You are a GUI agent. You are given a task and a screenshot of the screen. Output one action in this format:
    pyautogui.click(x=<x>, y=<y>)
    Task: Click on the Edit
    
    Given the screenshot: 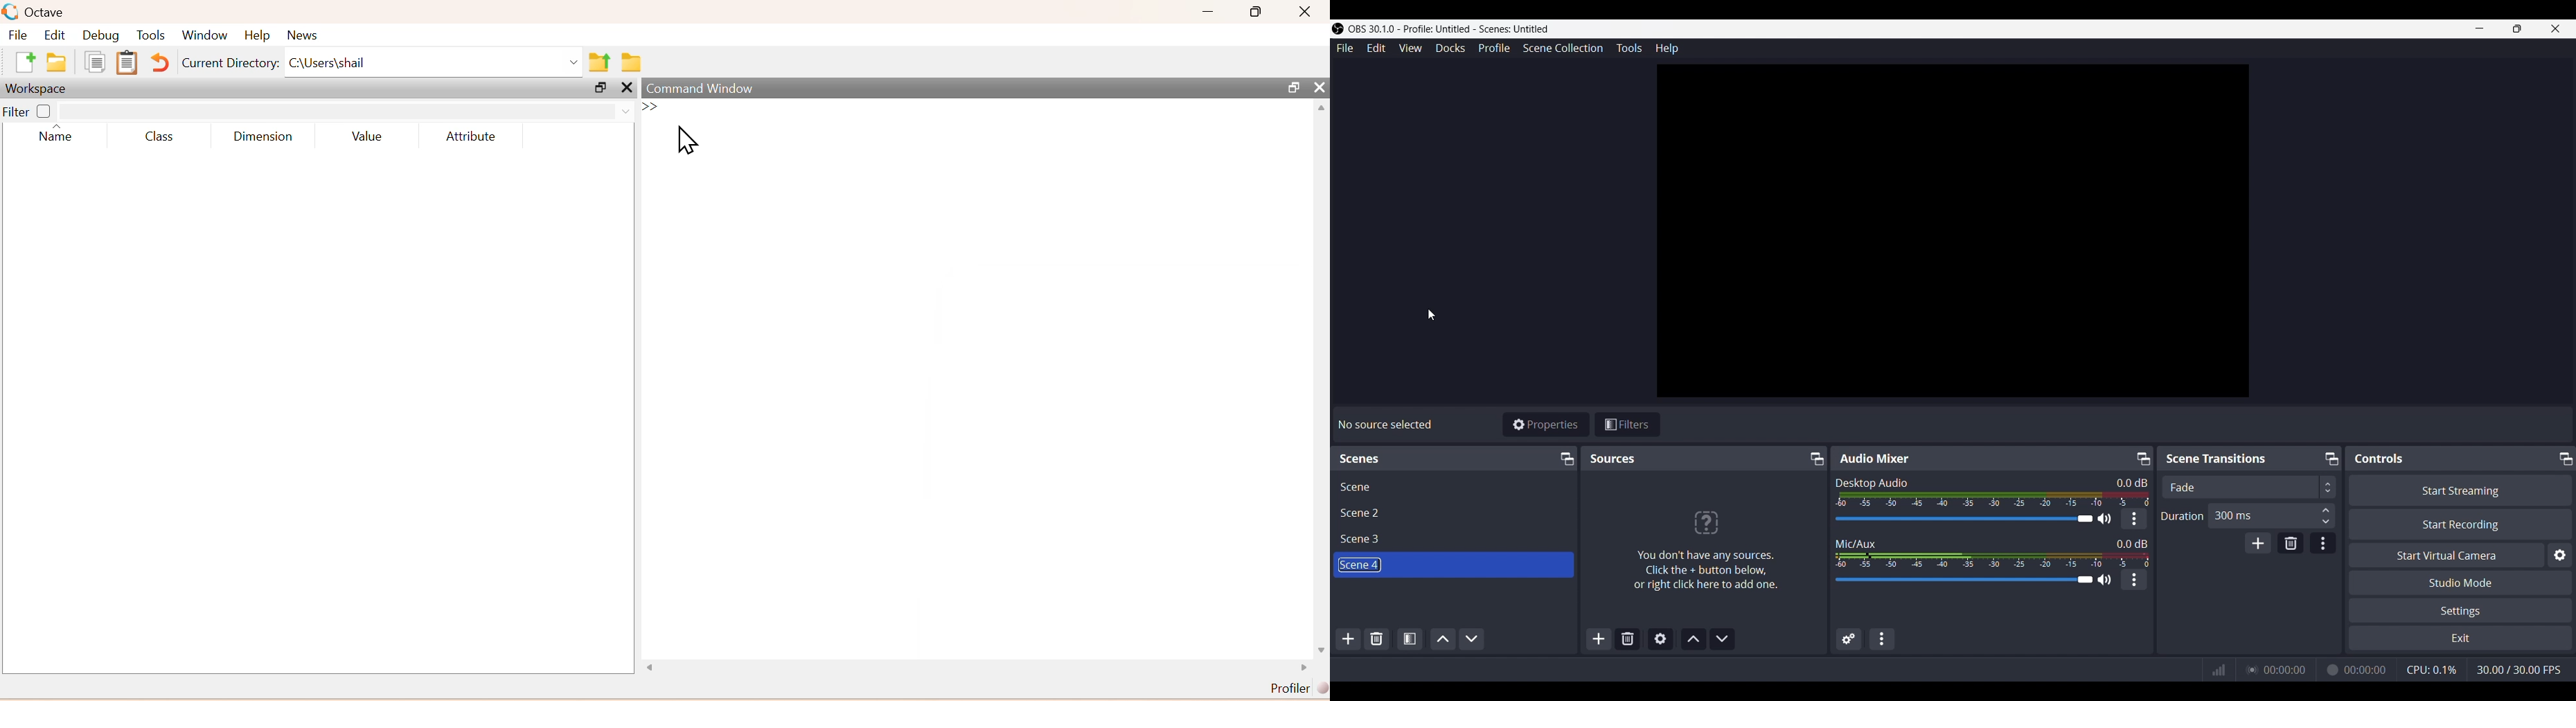 What is the action you would take?
    pyautogui.click(x=1376, y=49)
    